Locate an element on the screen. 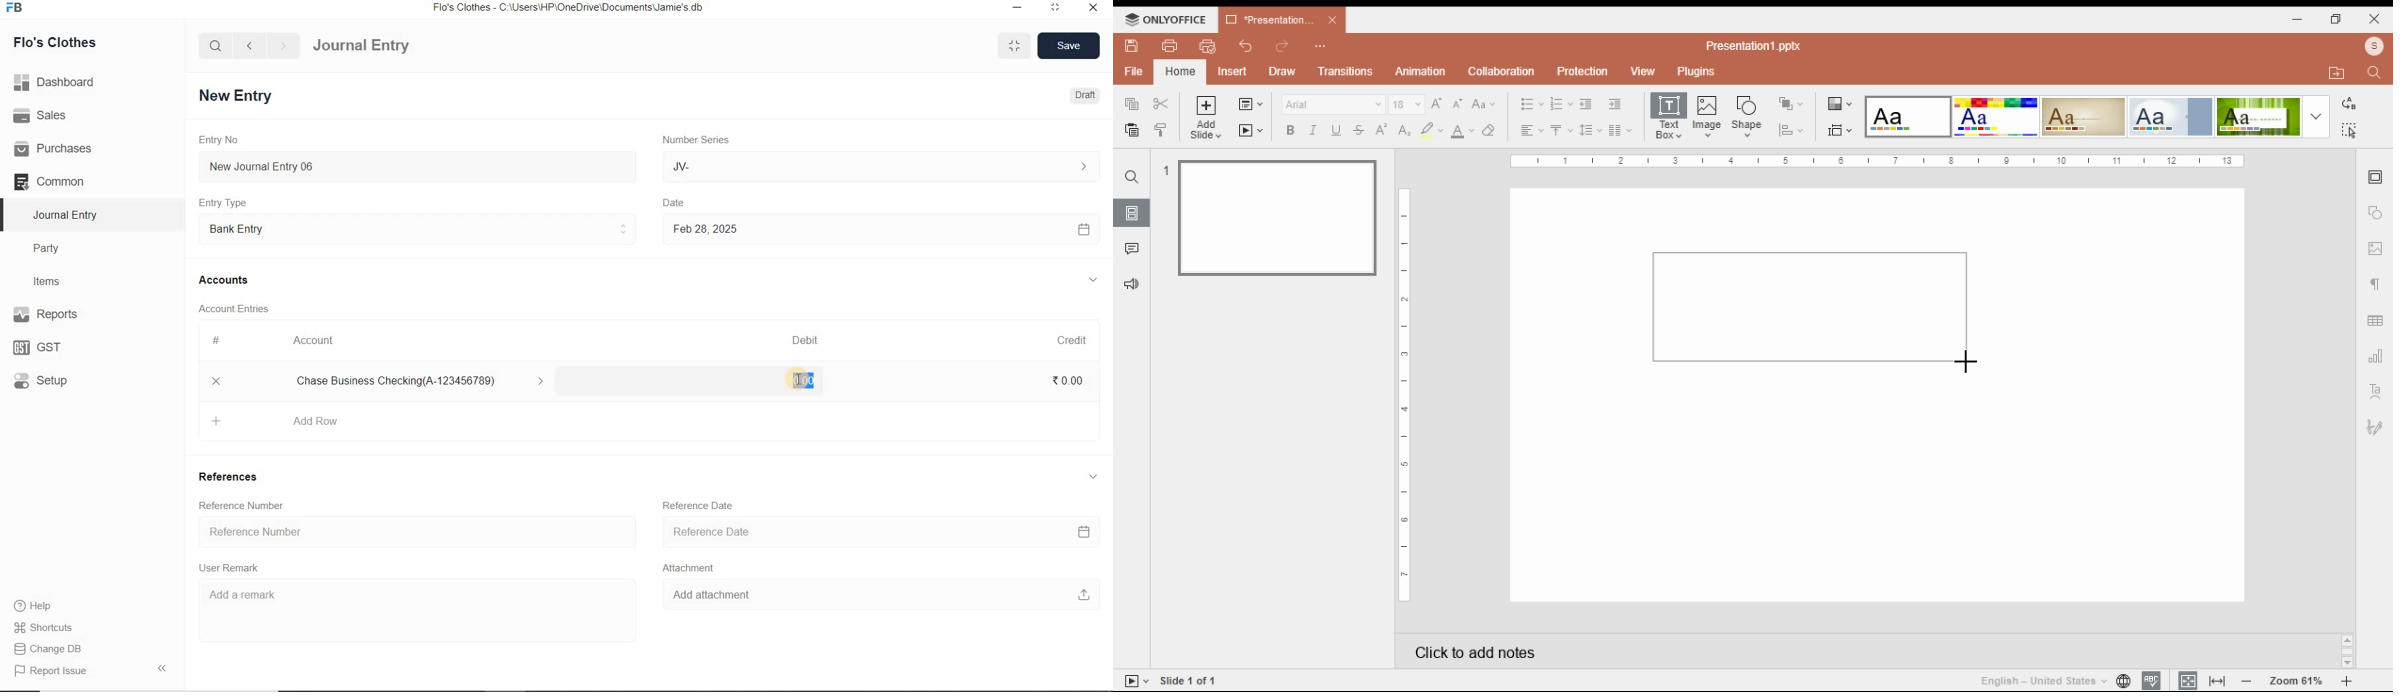 This screenshot has width=2408, height=700. arrange shapes is located at coordinates (1792, 103).